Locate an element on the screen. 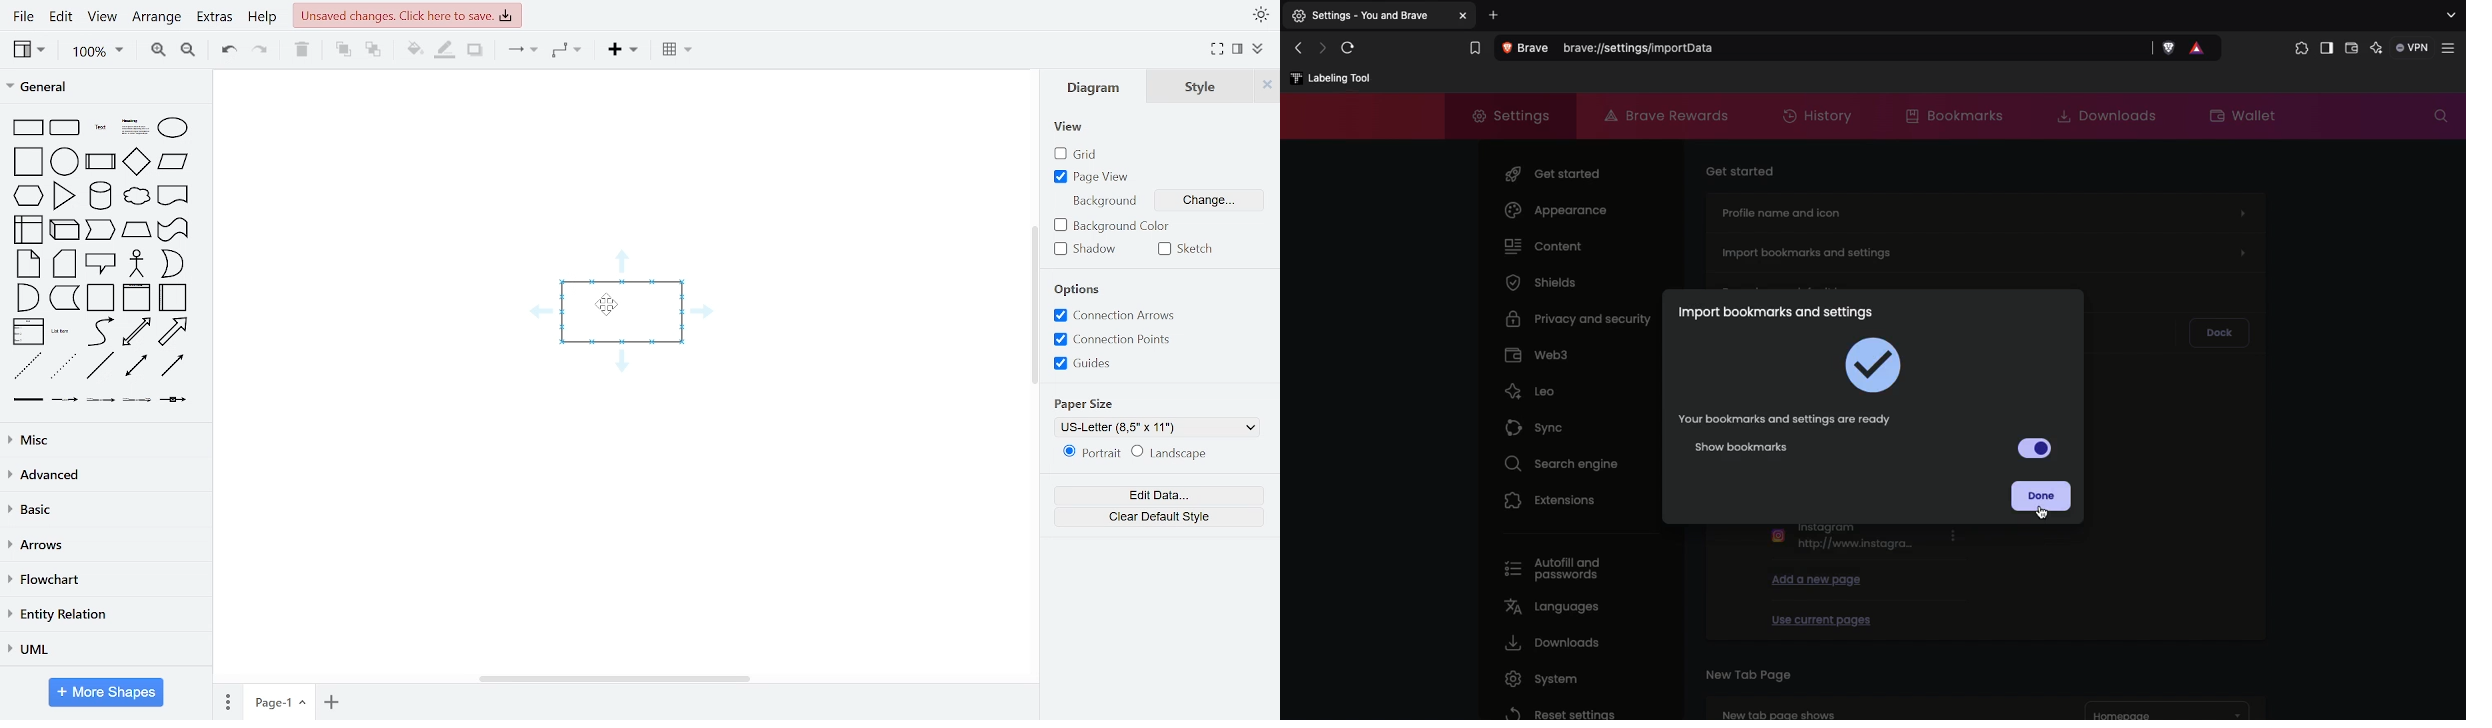 The width and height of the screenshot is (2492, 728). delete is located at coordinates (300, 50).